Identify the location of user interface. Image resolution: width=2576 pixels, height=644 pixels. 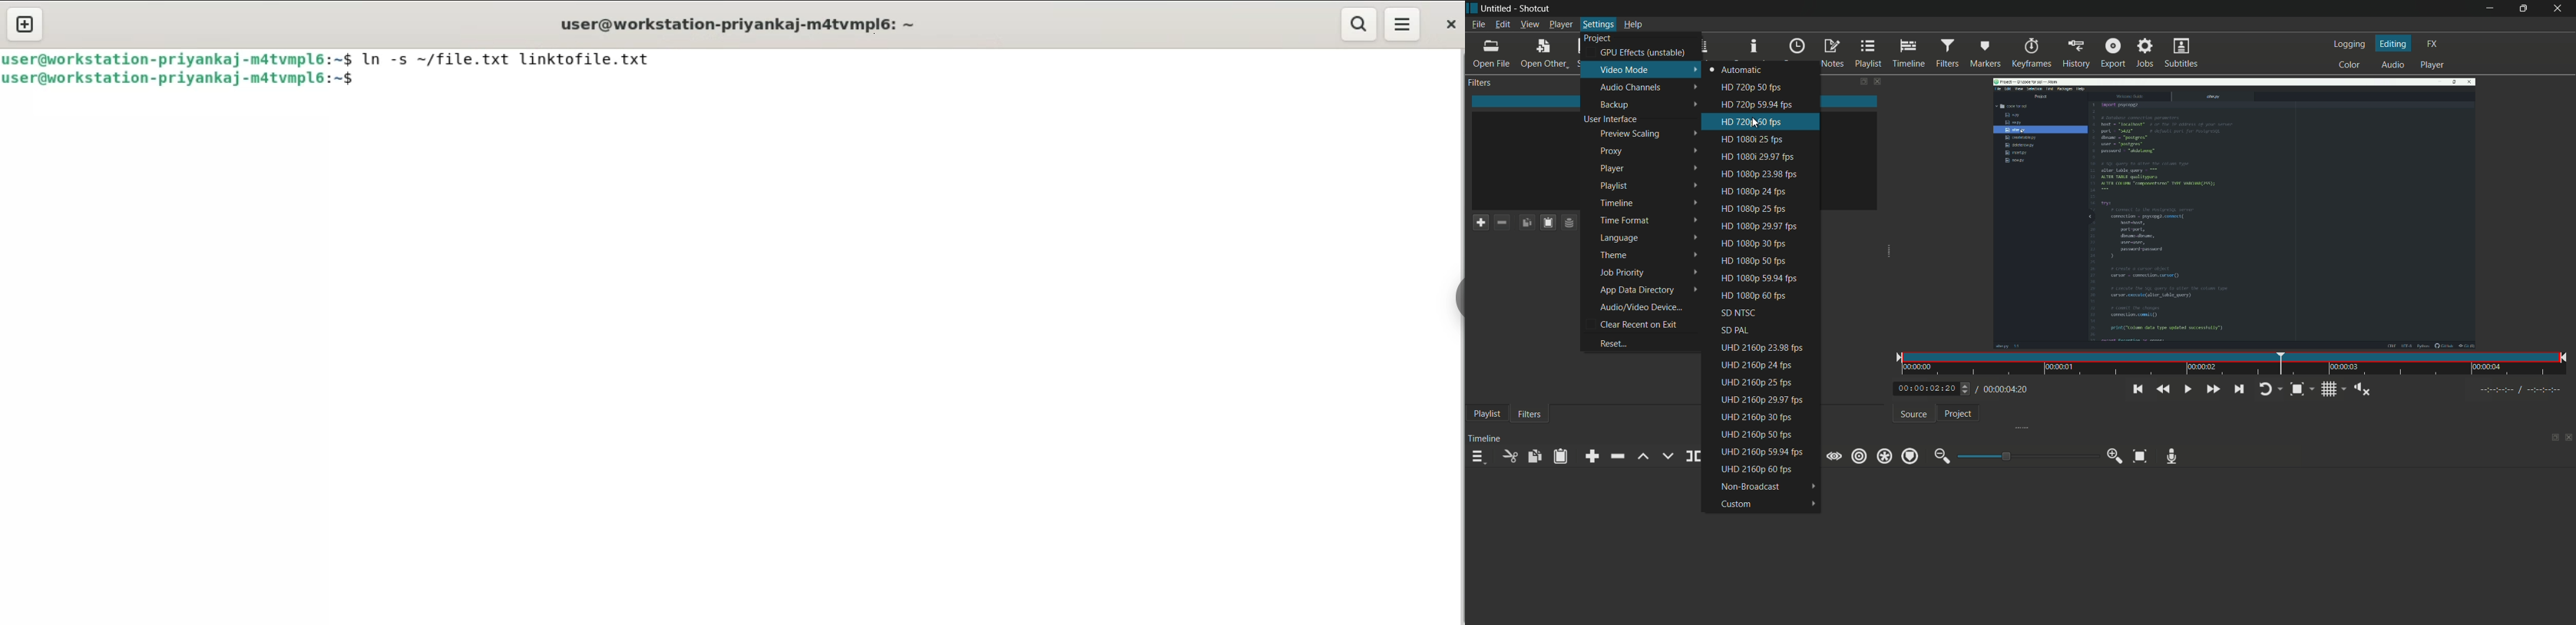
(1643, 120).